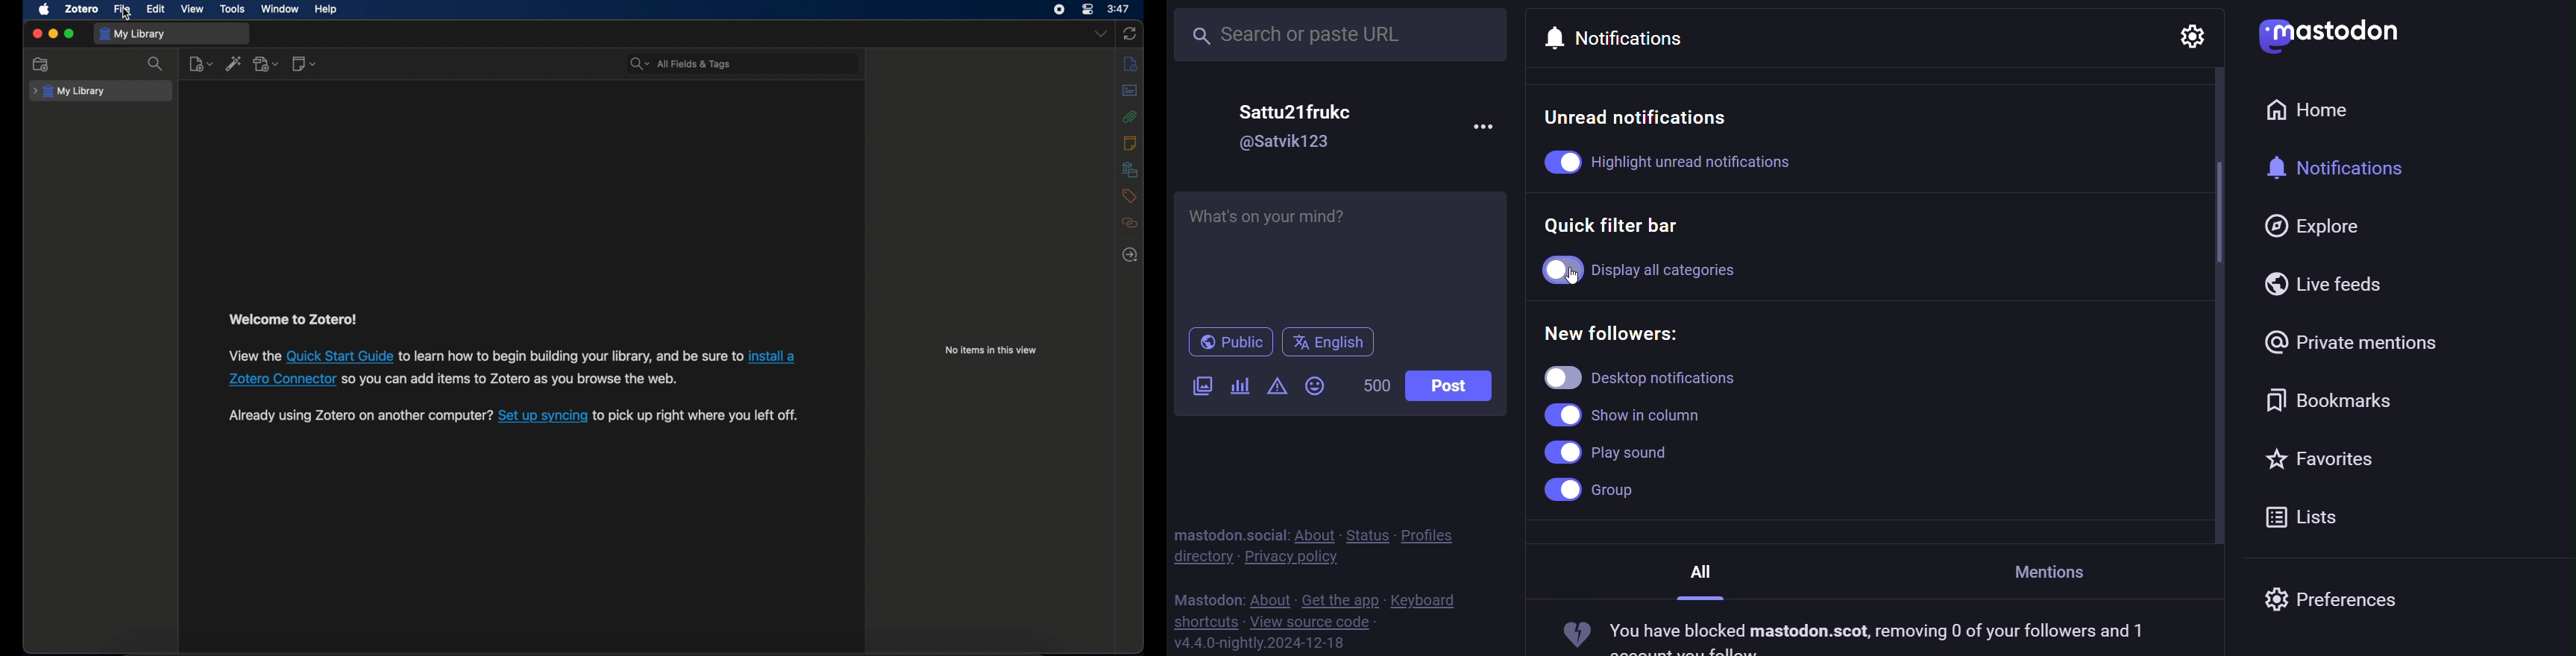 This screenshot has height=672, width=2576. I want to click on notes, so click(1130, 143).